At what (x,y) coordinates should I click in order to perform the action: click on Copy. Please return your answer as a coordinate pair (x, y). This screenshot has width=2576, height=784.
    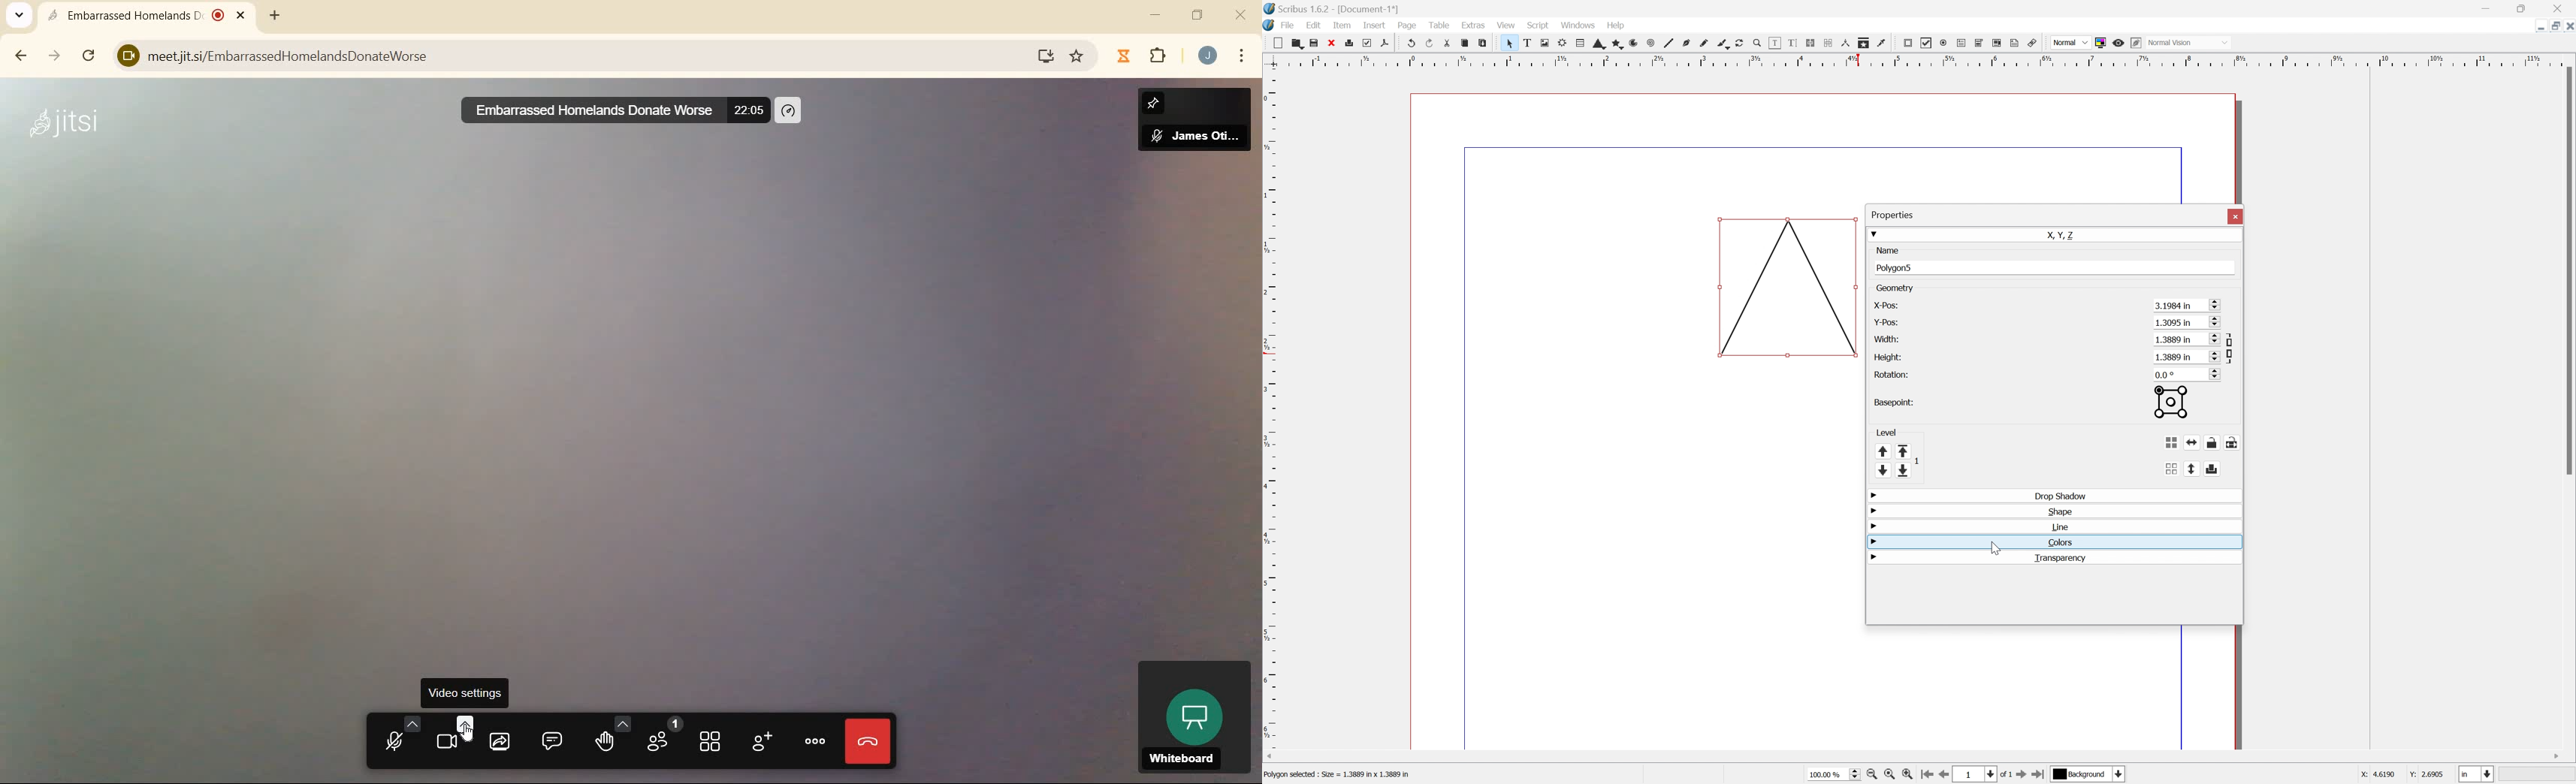
    Looking at the image, I should click on (1463, 43).